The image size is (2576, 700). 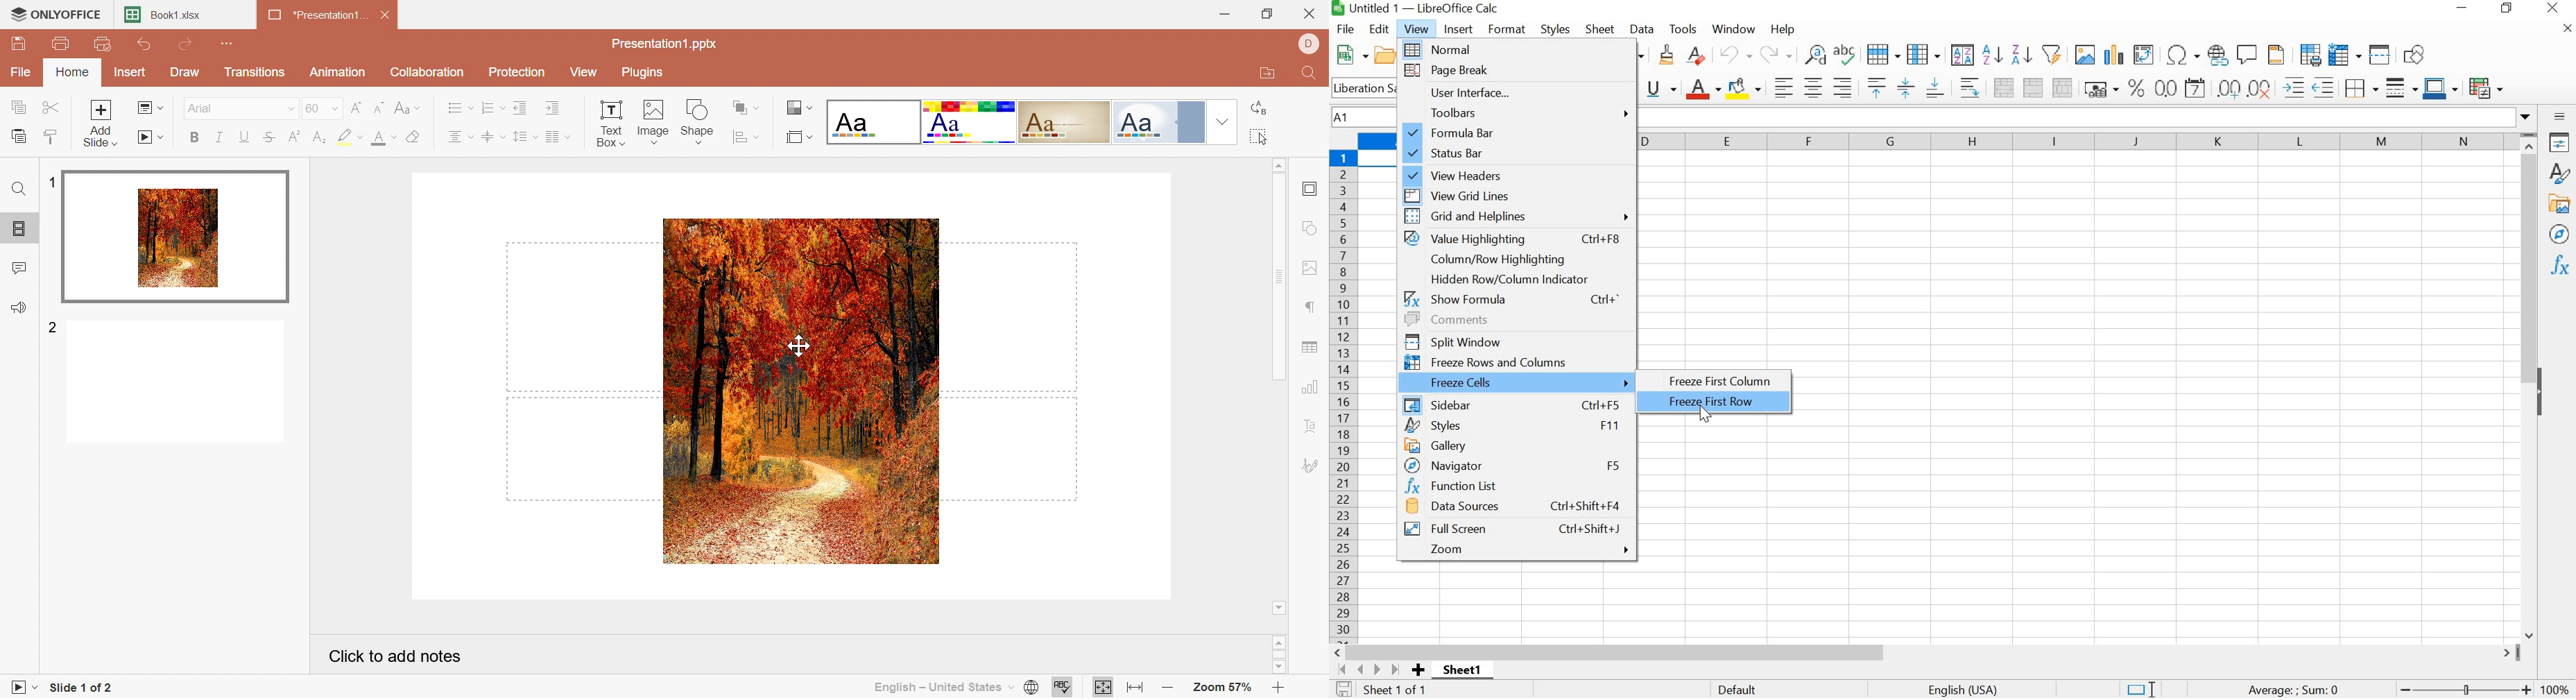 What do you see at coordinates (393, 656) in the screenshot?
I see `Click to add notes` at bounding box center [393, 656].